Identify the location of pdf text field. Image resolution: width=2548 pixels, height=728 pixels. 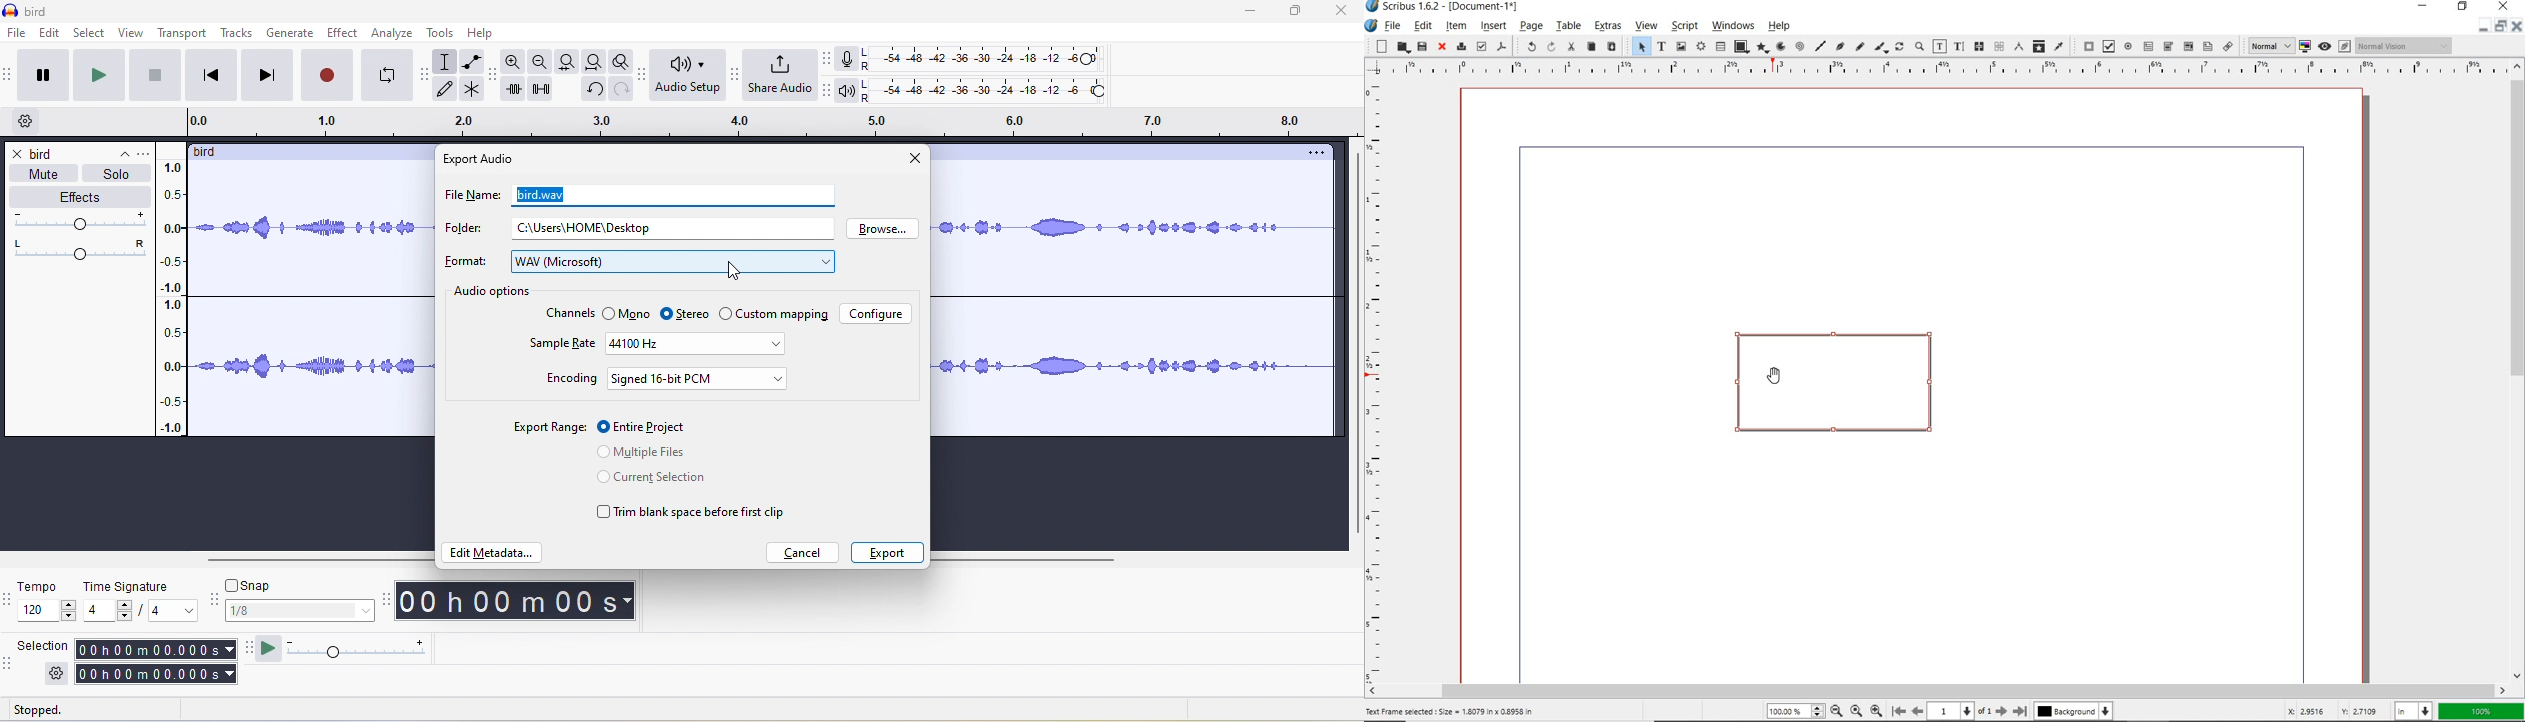
(2150, 46).